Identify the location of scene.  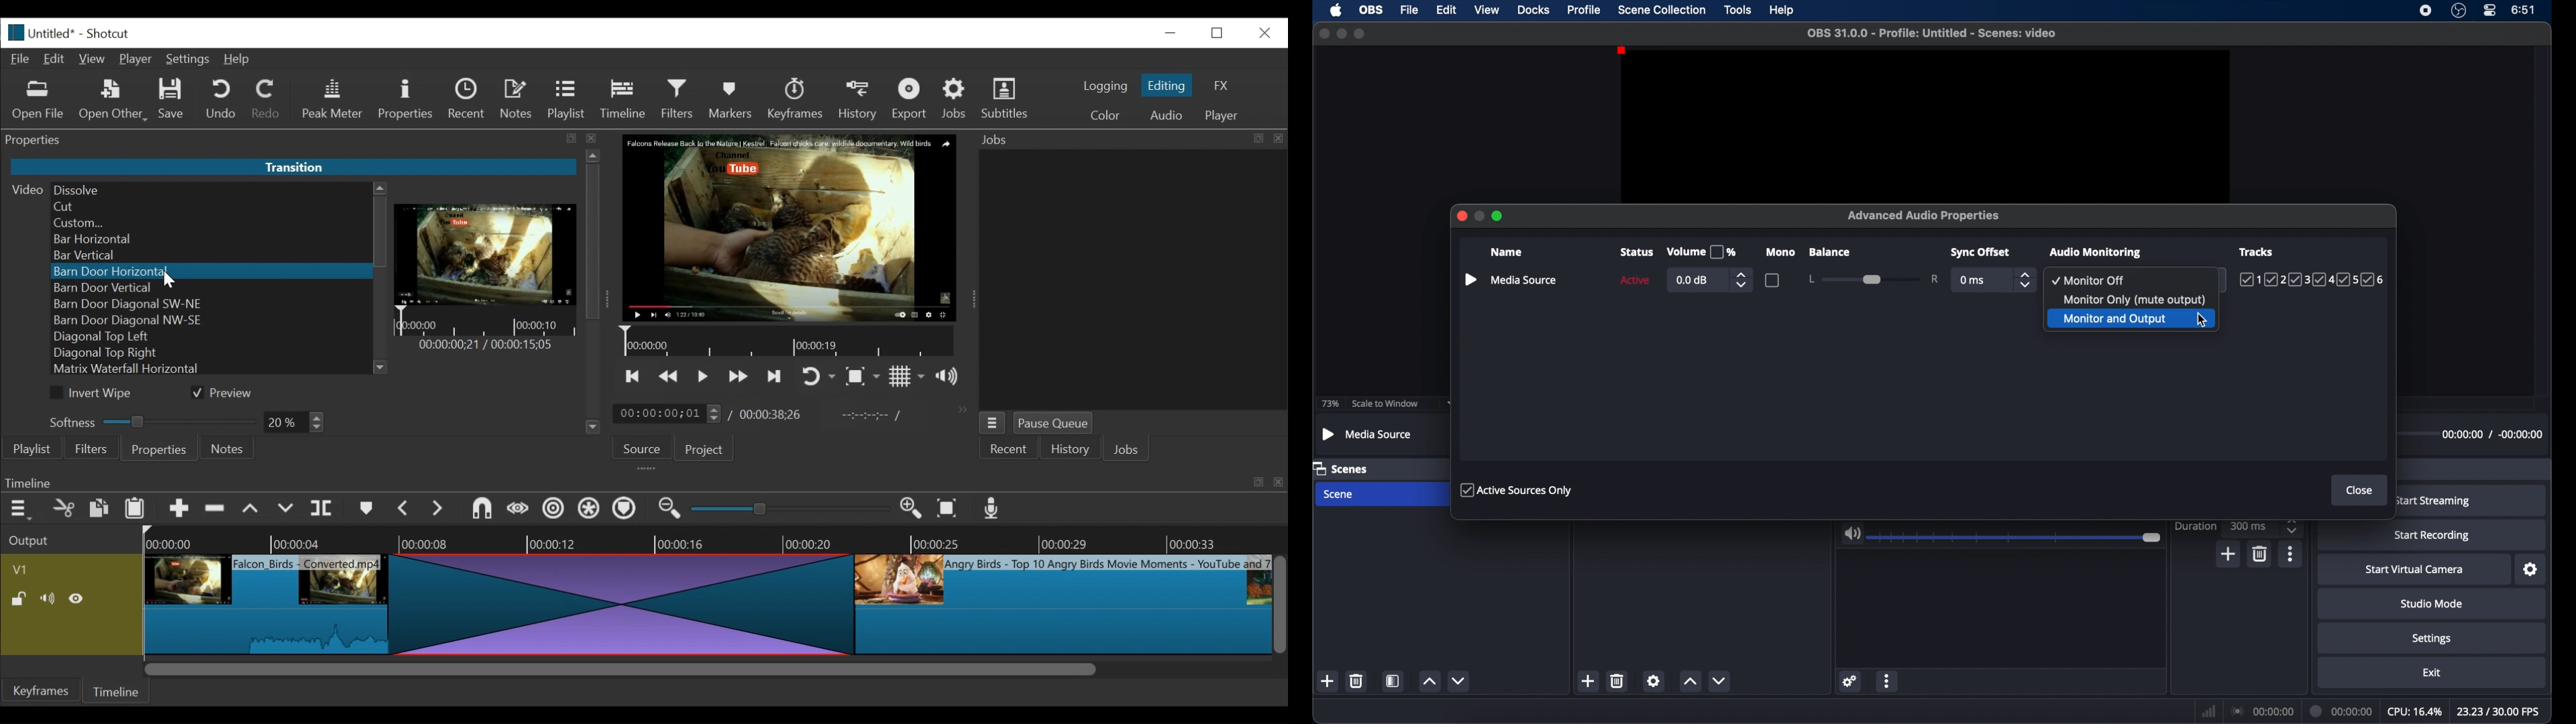
(1340, 495).